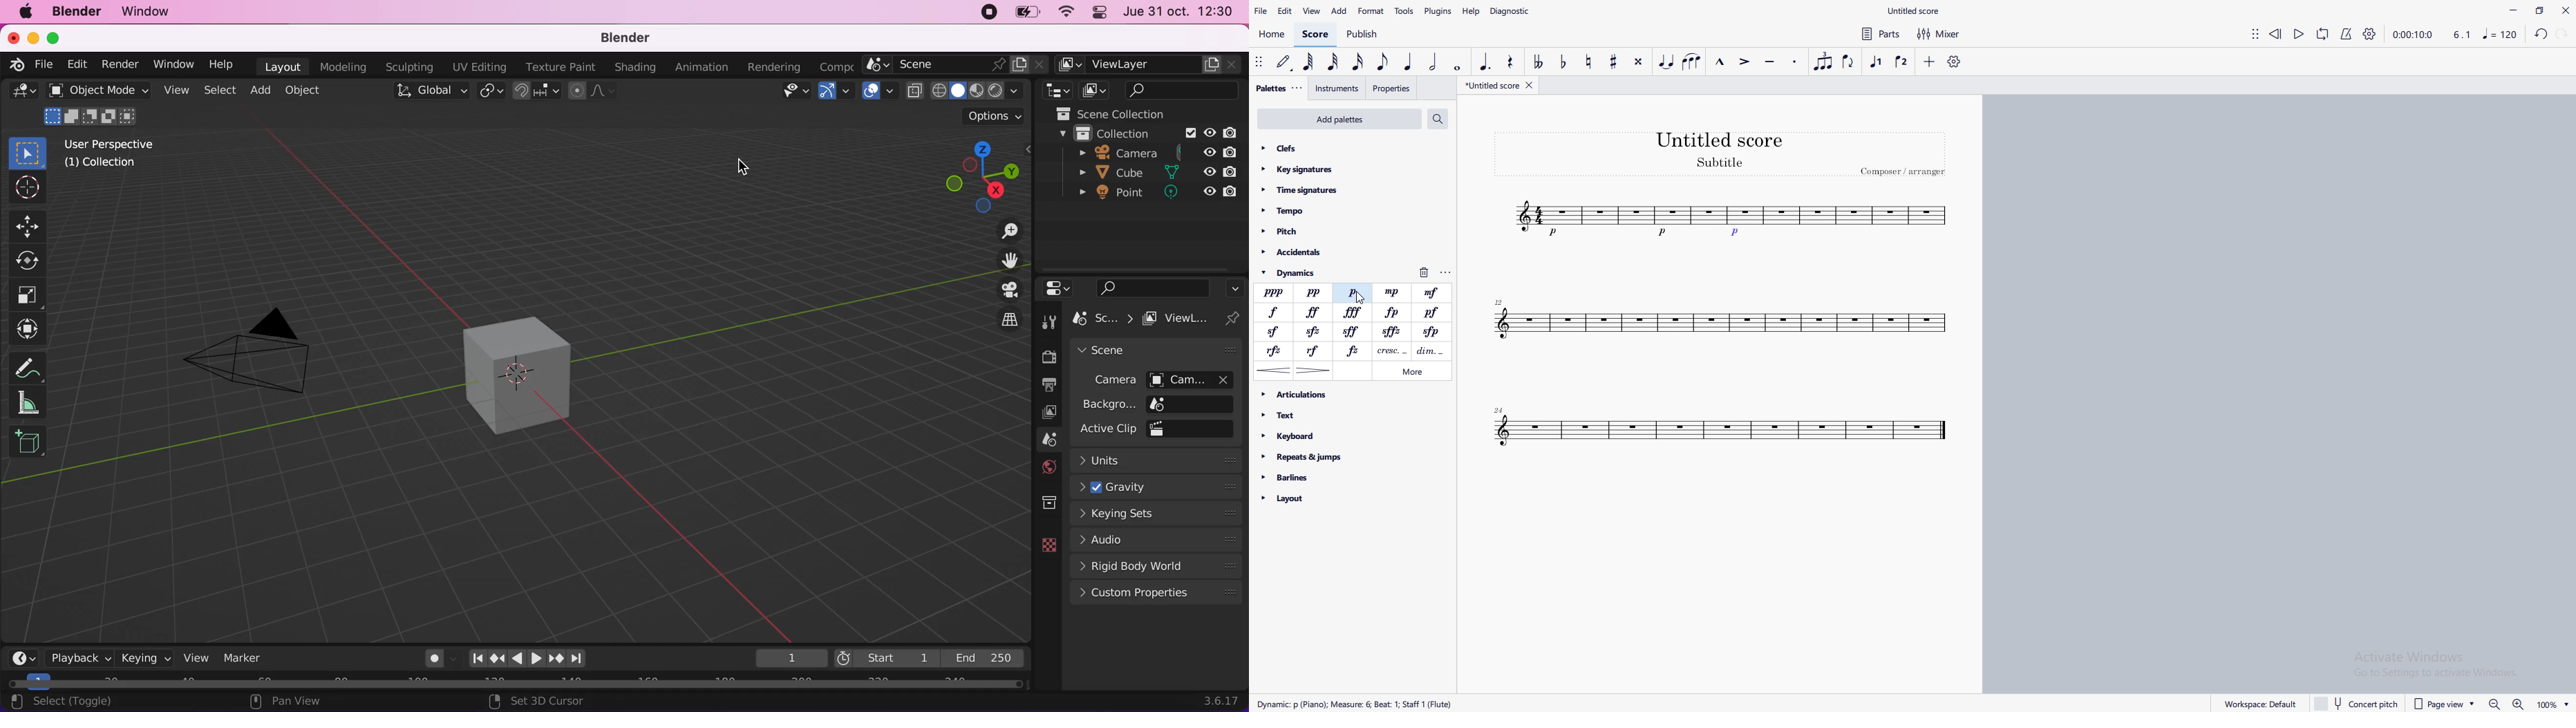 Image resolution: width=2576 pixels, height=728 pixels. I want to click on pianissimo, so click(1312, 292).